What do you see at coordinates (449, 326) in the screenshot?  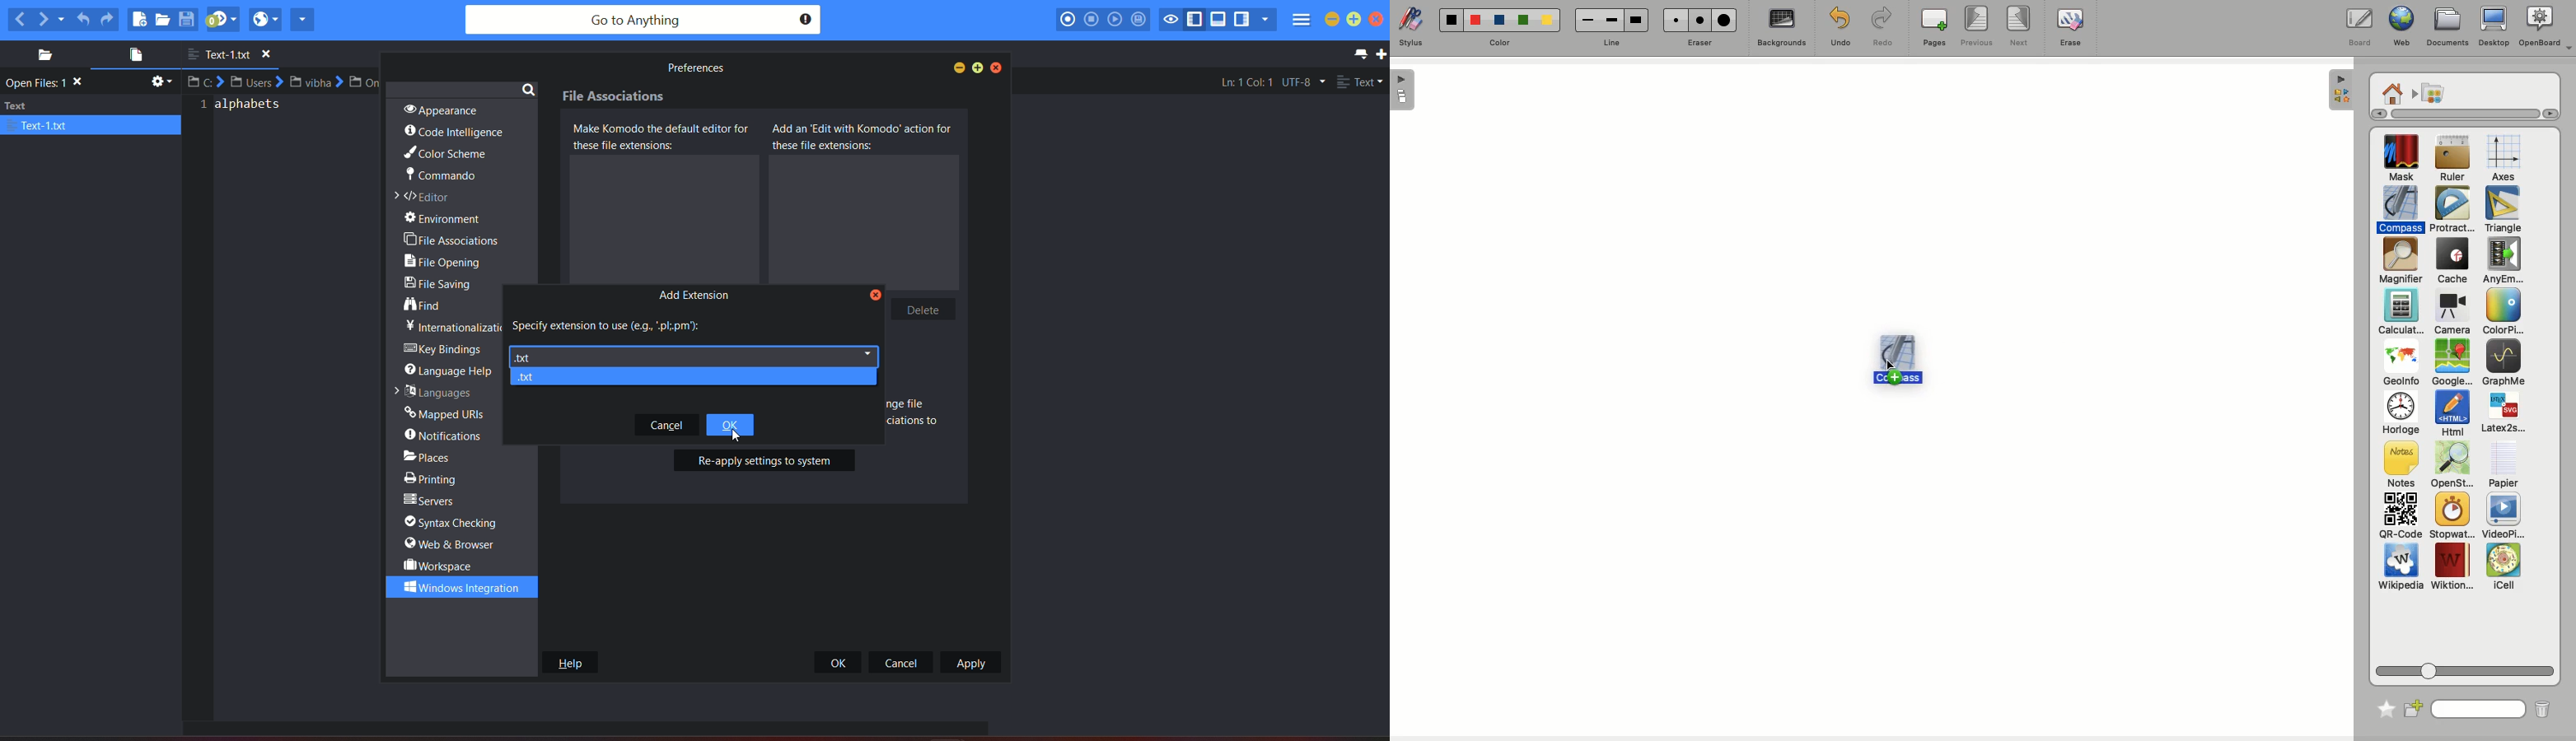 I see `text` at bounding box center [449, 326].